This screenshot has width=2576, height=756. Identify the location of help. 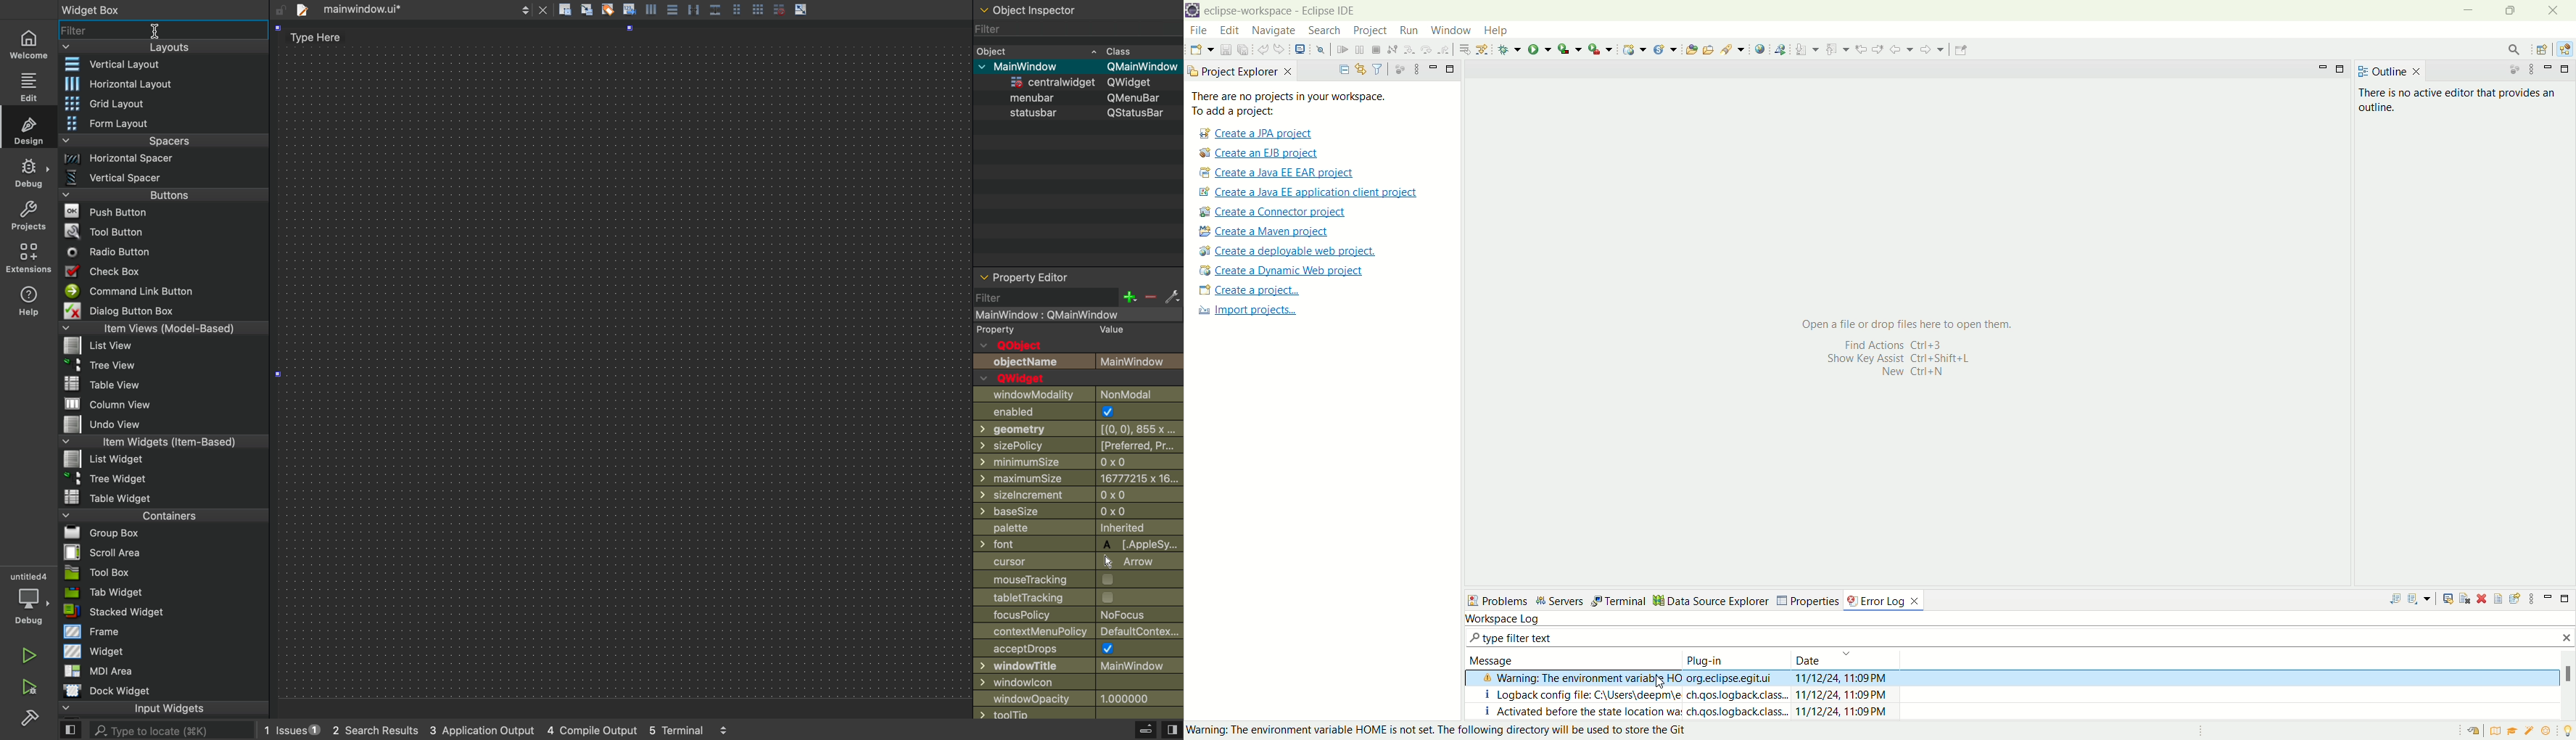
(29, 304).